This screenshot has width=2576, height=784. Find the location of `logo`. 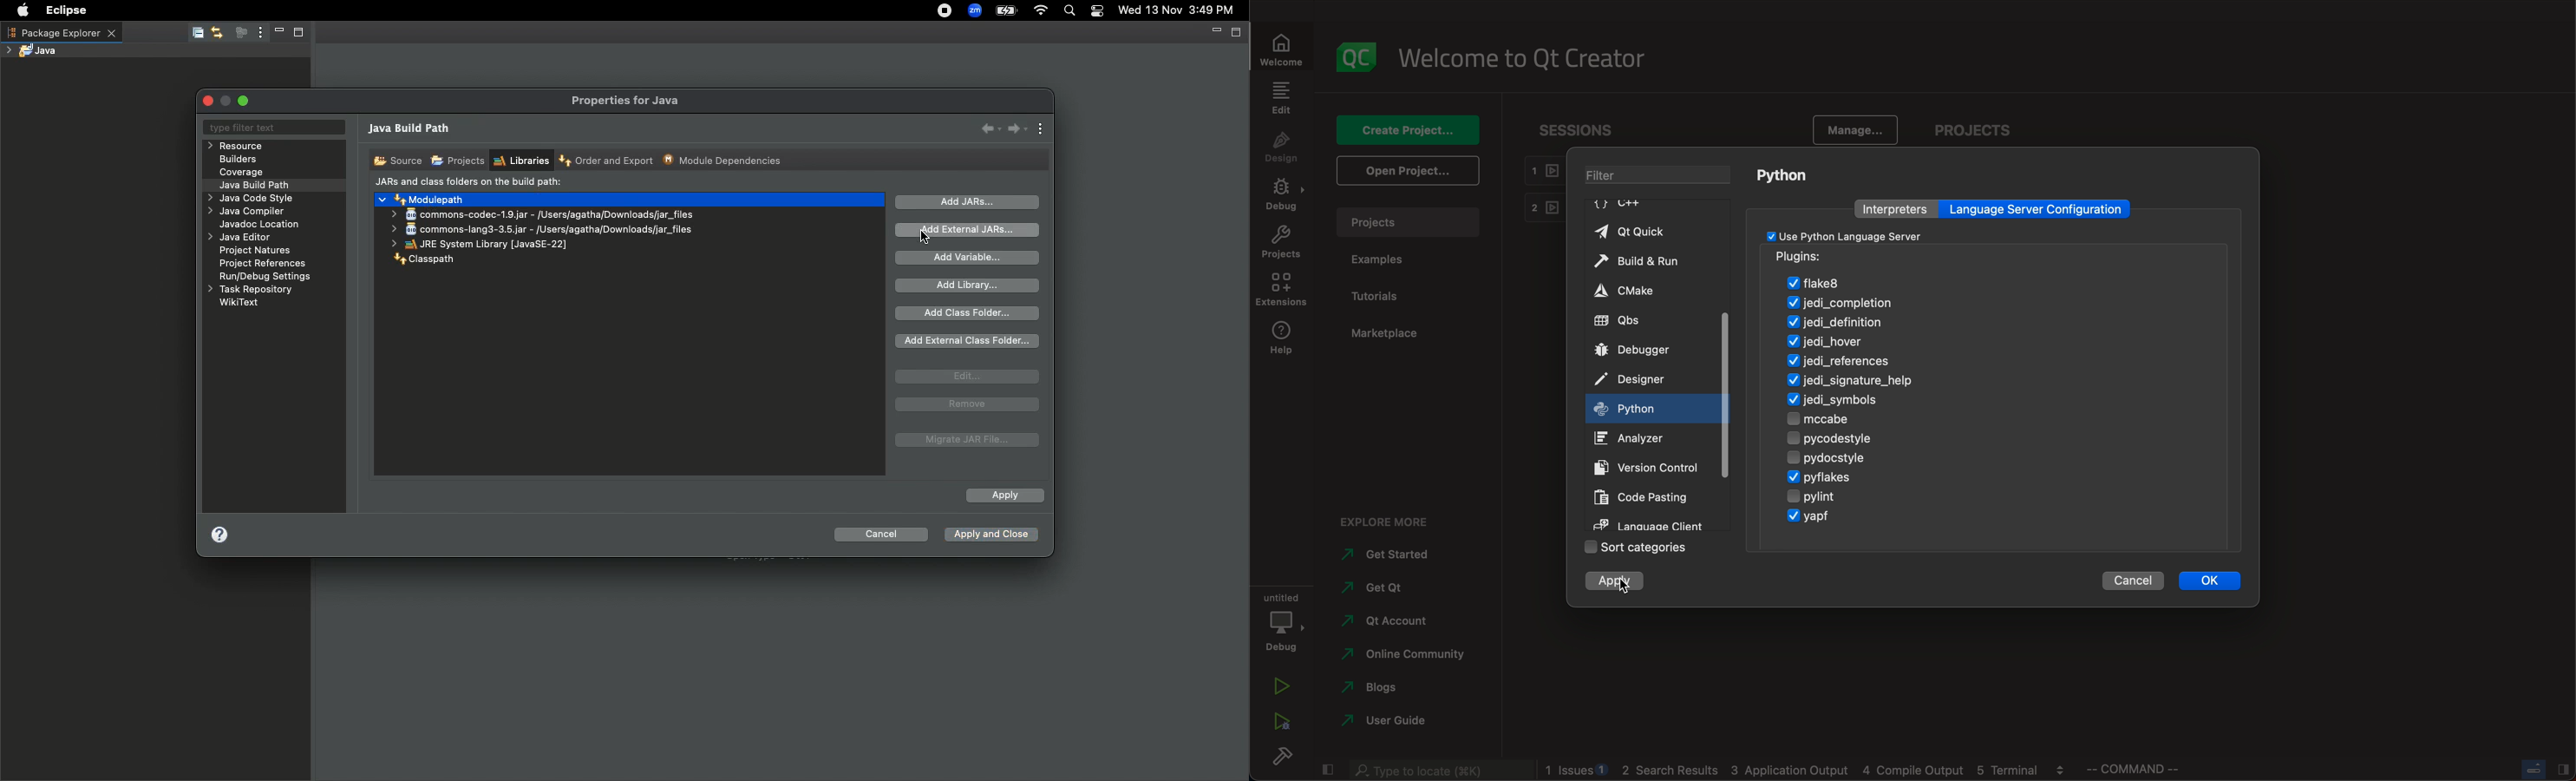

logo is located at coordinates (1352, 58).